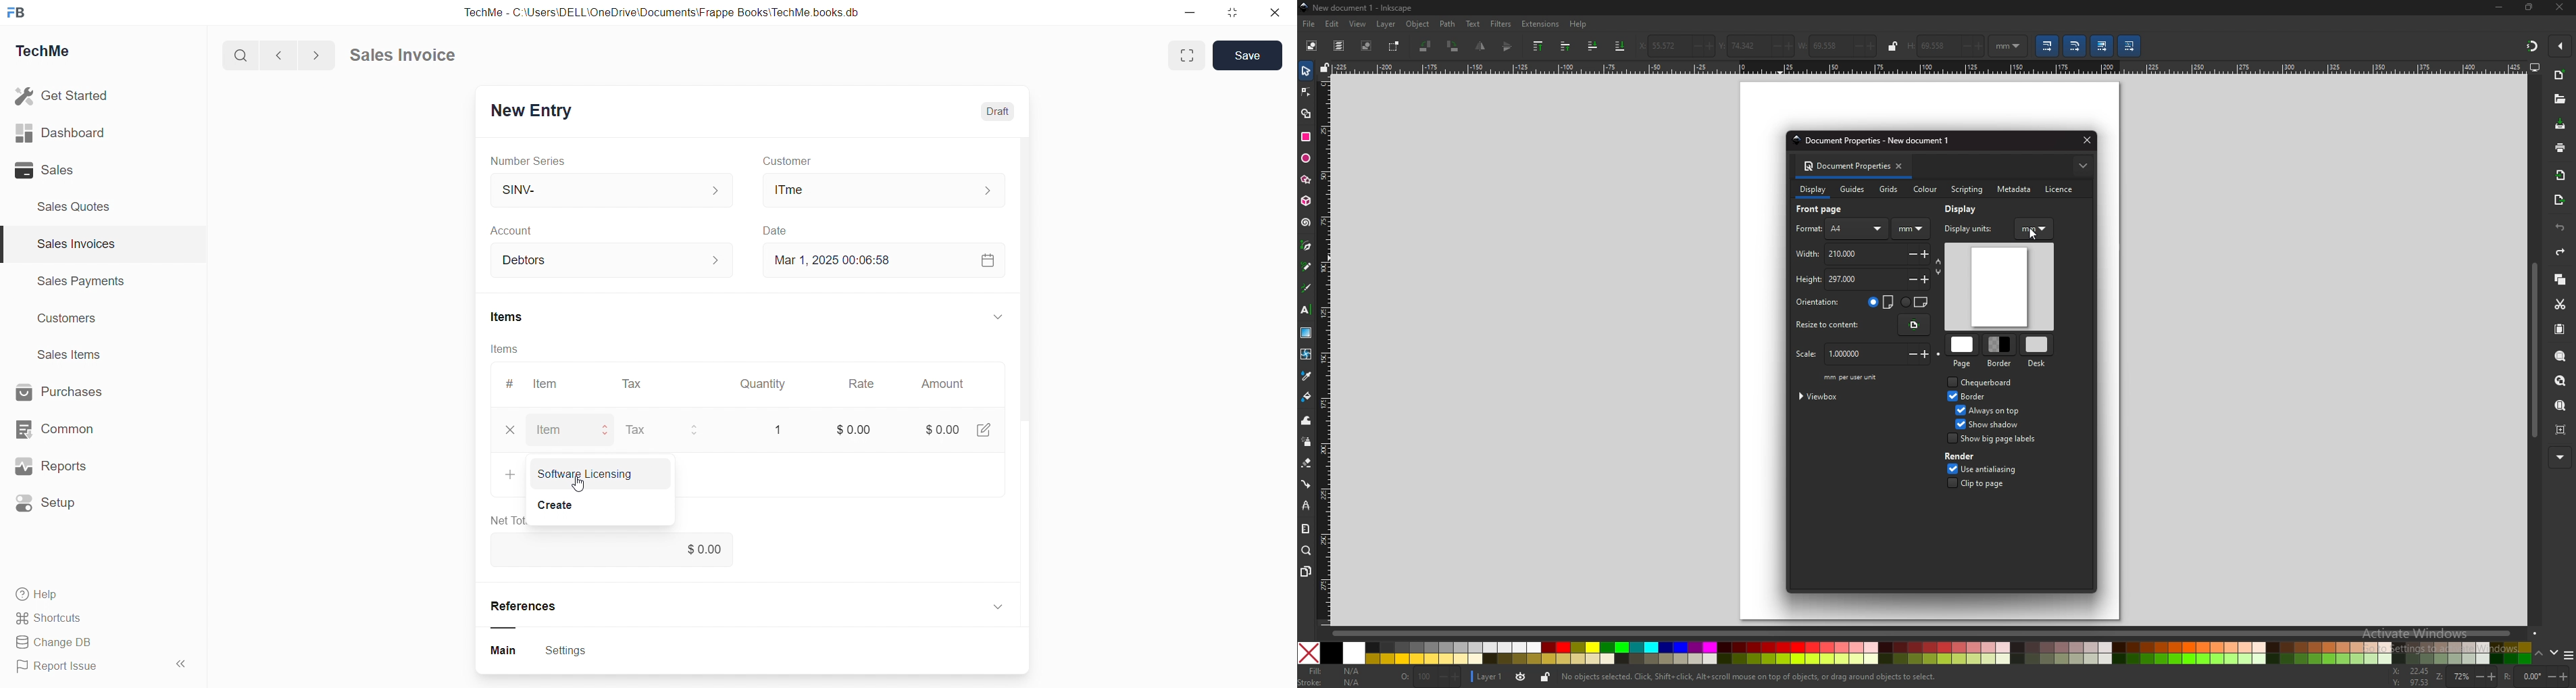  Describe the element at coordinates (504, 652) in the screenshot. I see `` at that location.